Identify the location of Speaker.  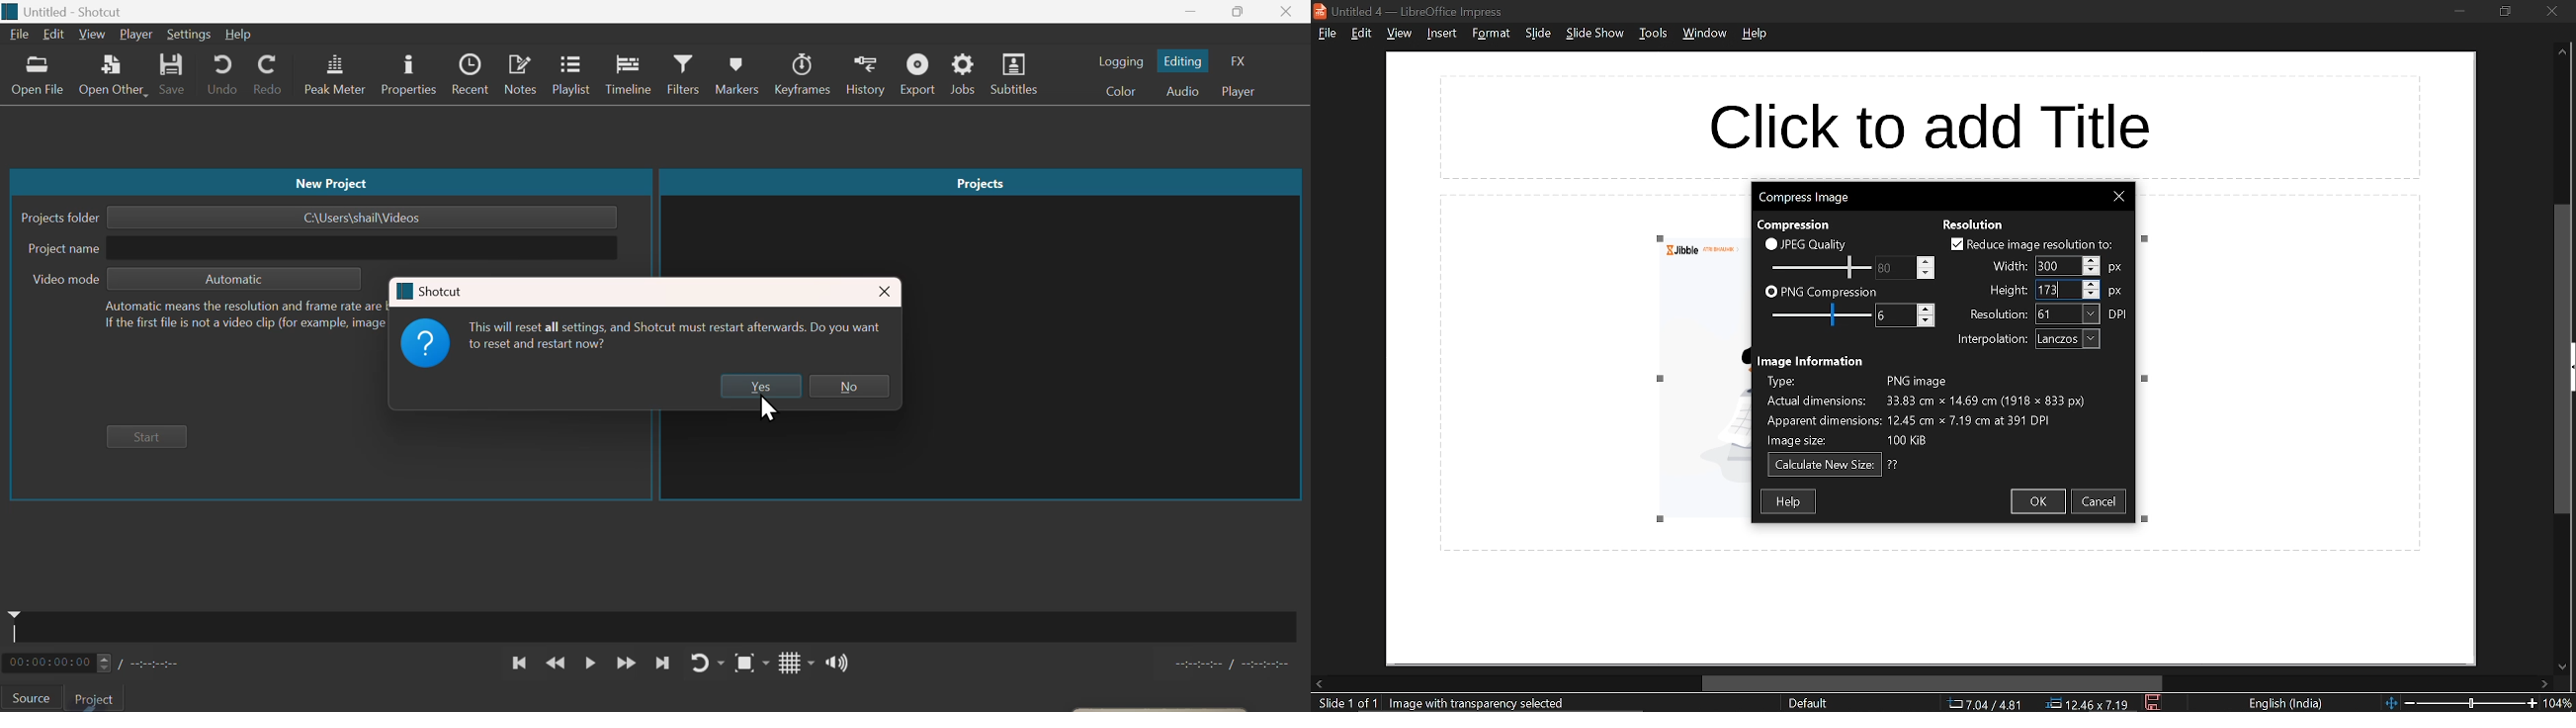
(830, 663).